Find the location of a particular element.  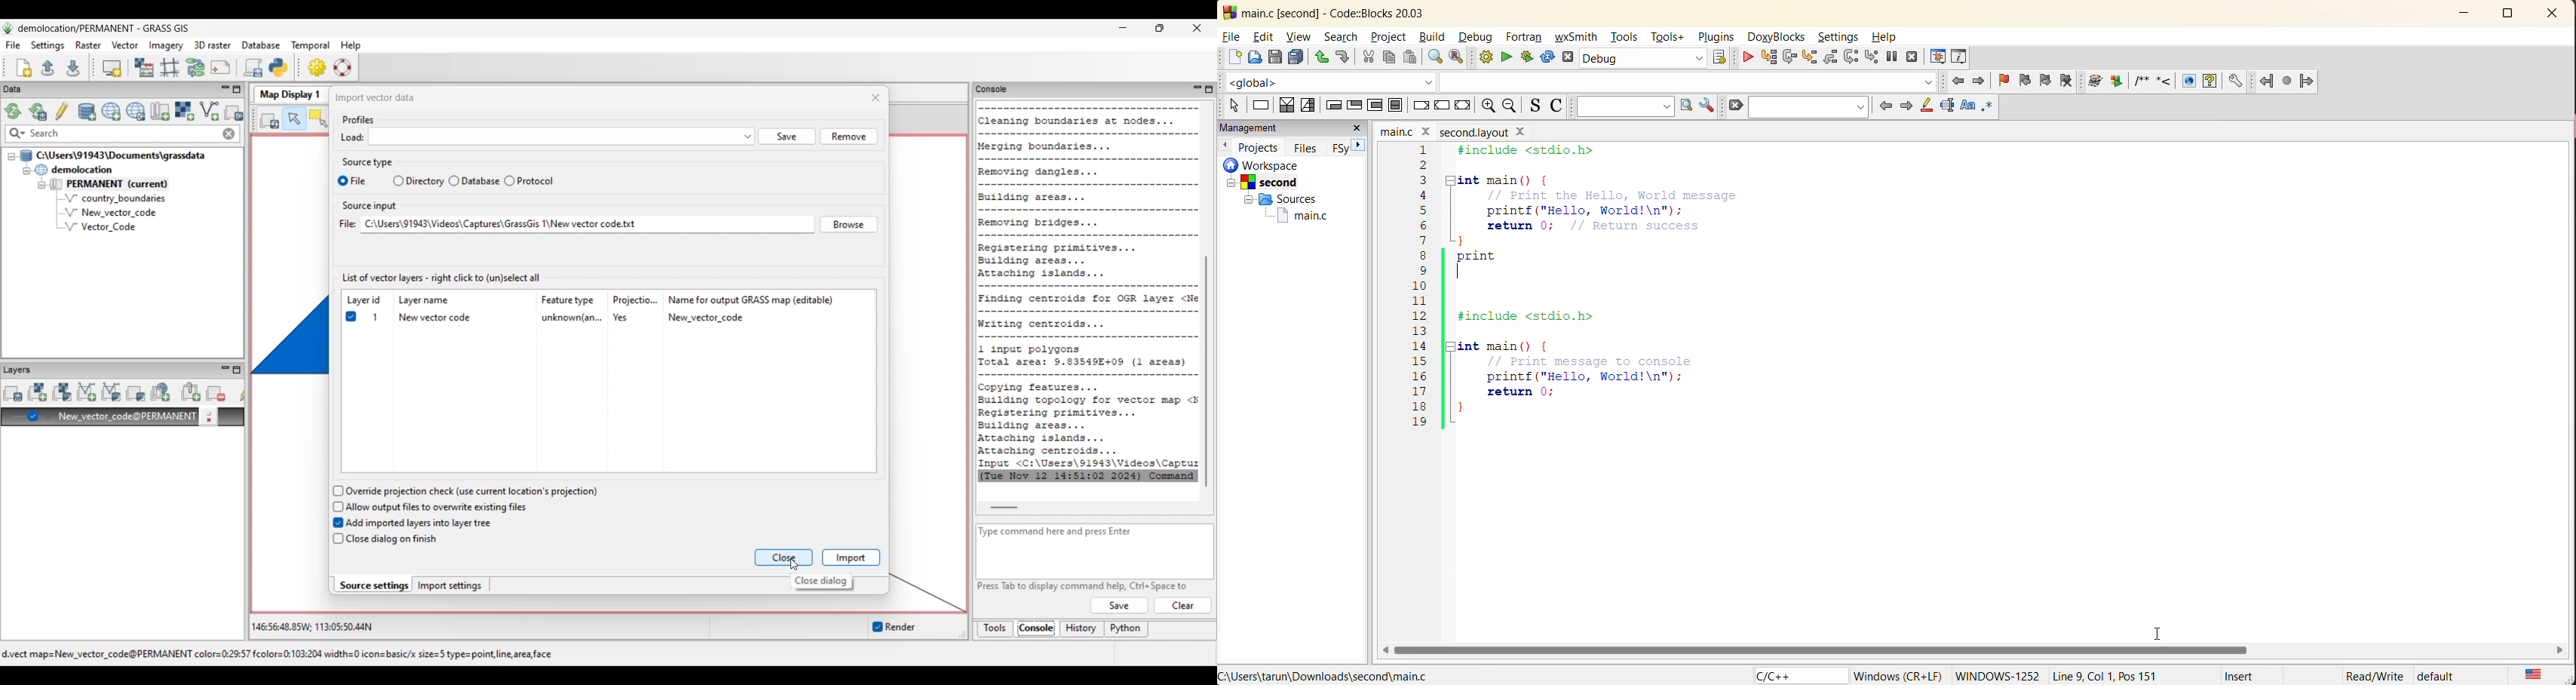

close is located at coordinates (1358, 127).